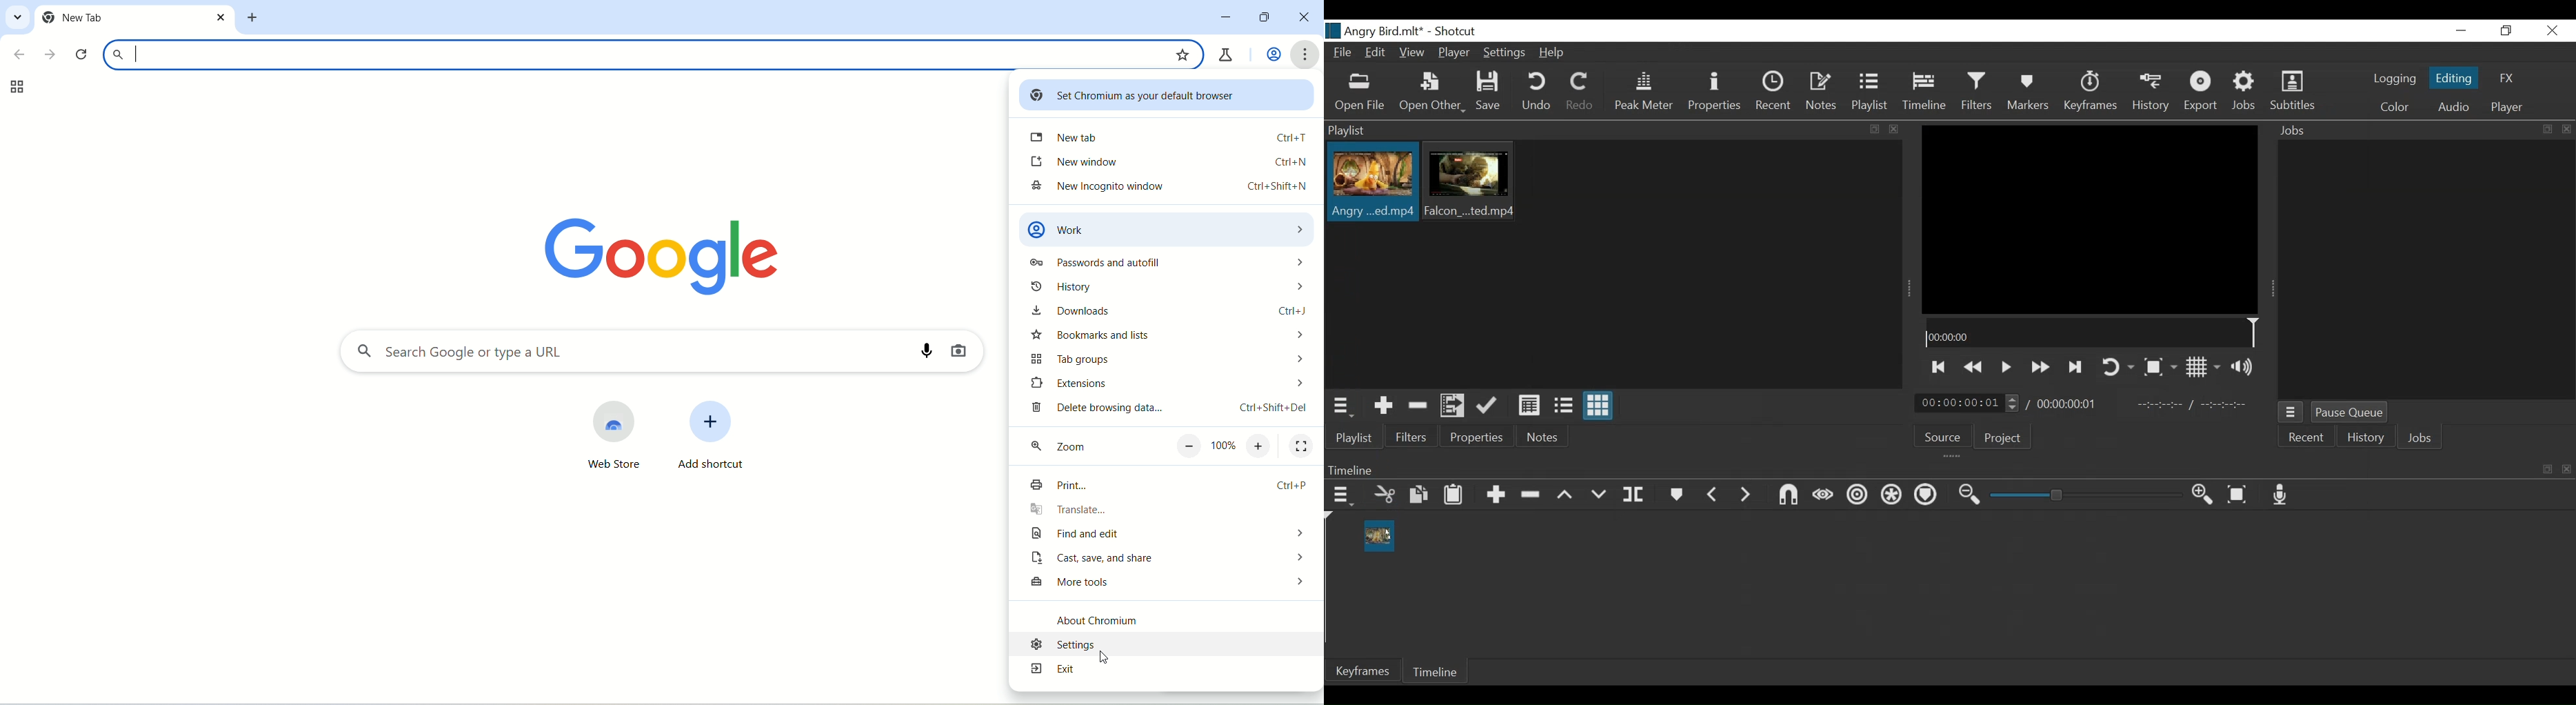 The image size is (2576, 728). I want to click on search by voice, so click(920, 351).